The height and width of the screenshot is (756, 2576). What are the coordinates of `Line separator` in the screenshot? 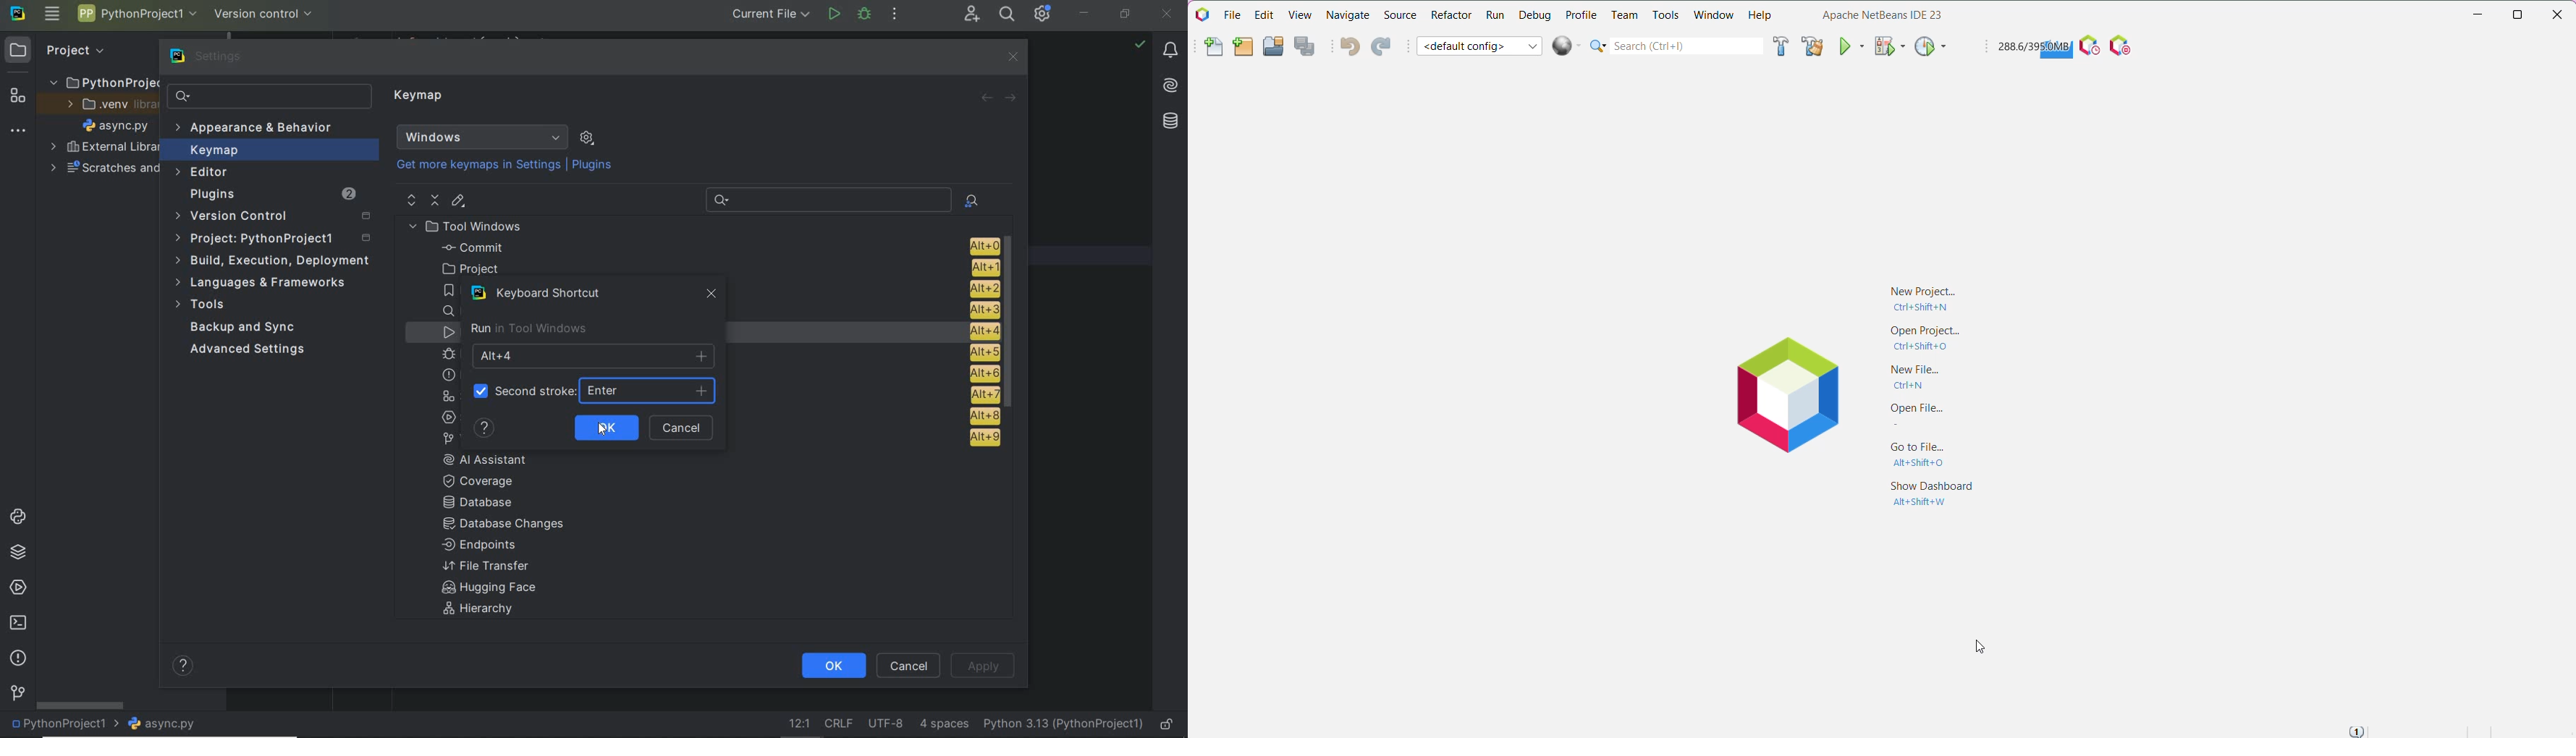 It's located at (837, 724).